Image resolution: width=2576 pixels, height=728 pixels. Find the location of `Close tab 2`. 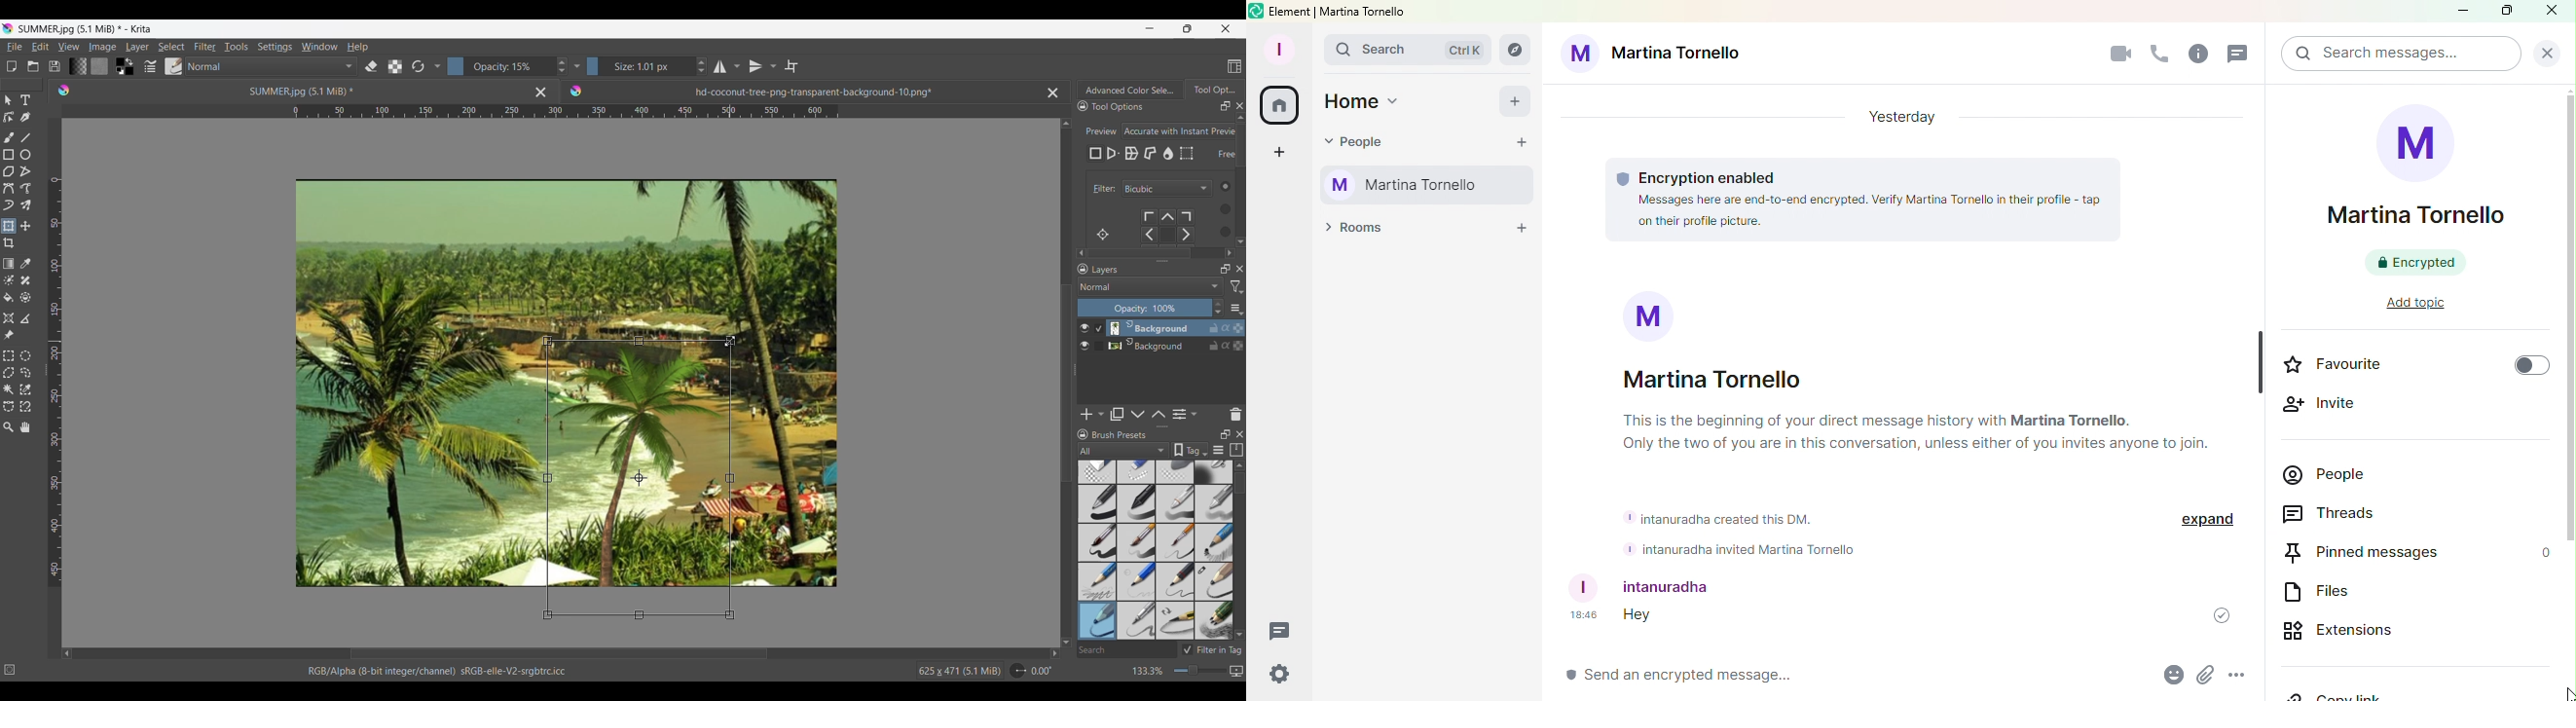

Close tab 2 is located at coordinates (1053, 93).